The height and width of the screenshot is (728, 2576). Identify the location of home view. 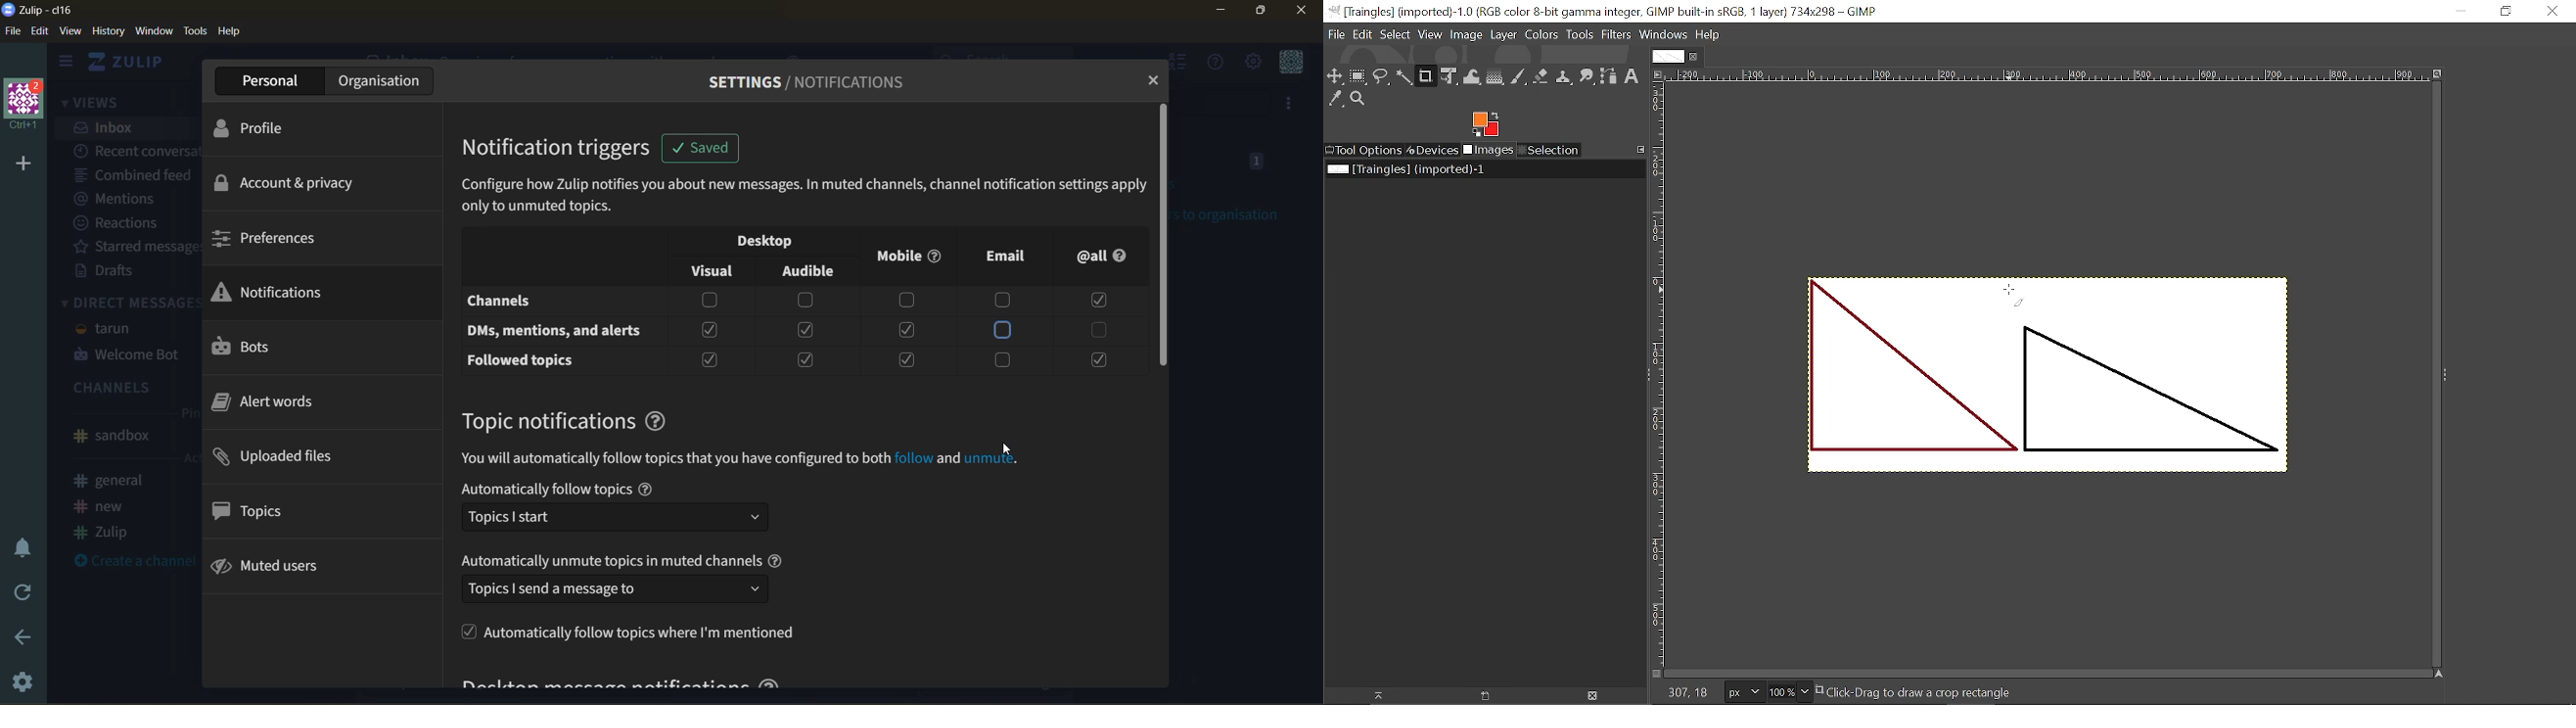
(130, 61).